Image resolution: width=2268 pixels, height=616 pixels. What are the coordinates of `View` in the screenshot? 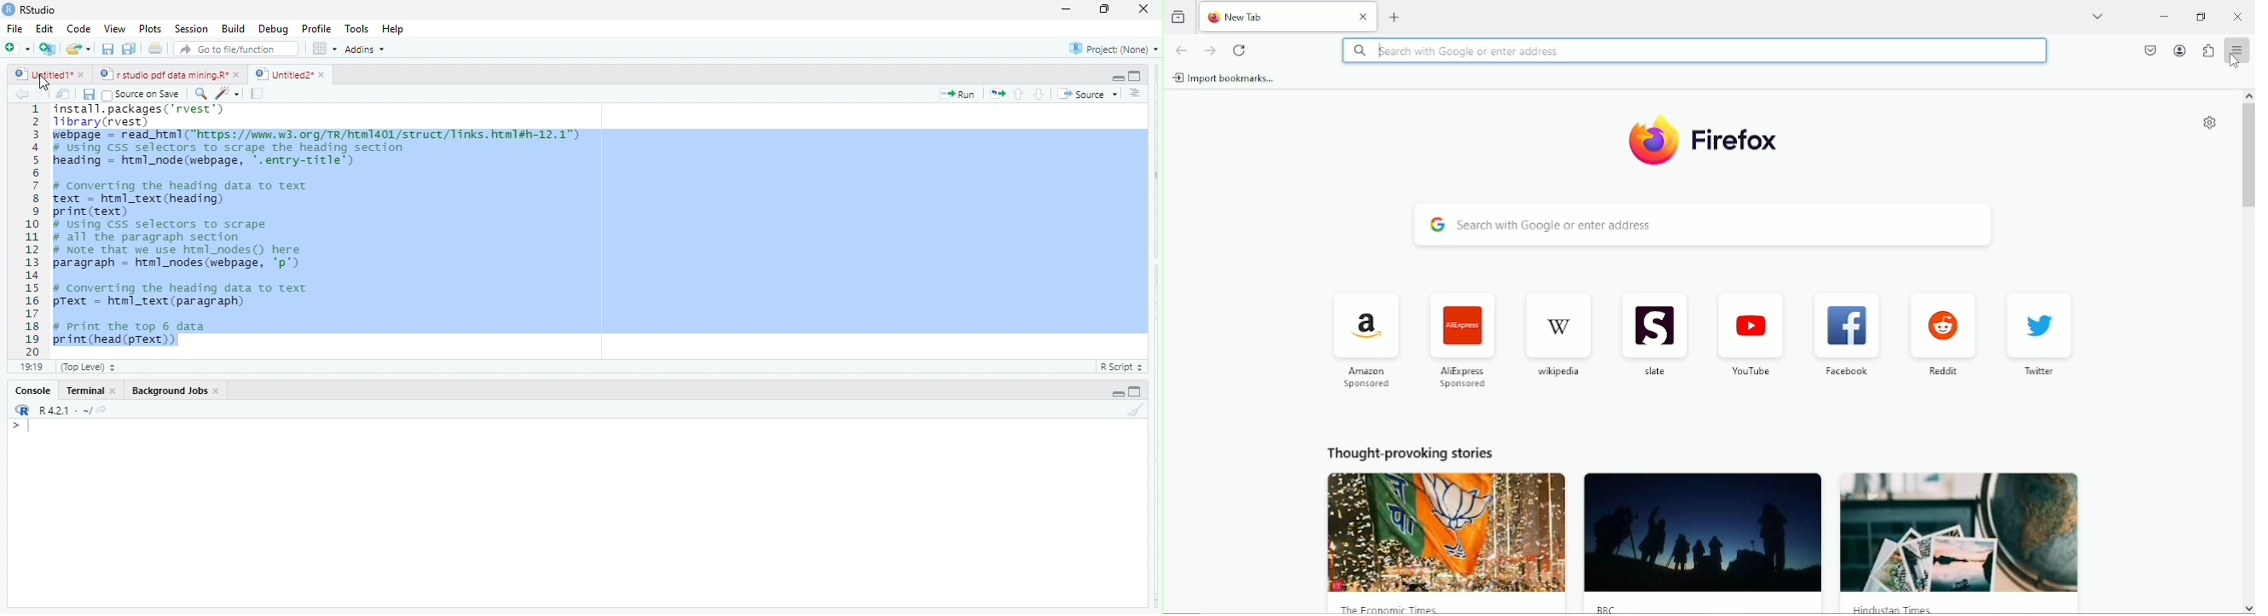 It's located at (113, 30).